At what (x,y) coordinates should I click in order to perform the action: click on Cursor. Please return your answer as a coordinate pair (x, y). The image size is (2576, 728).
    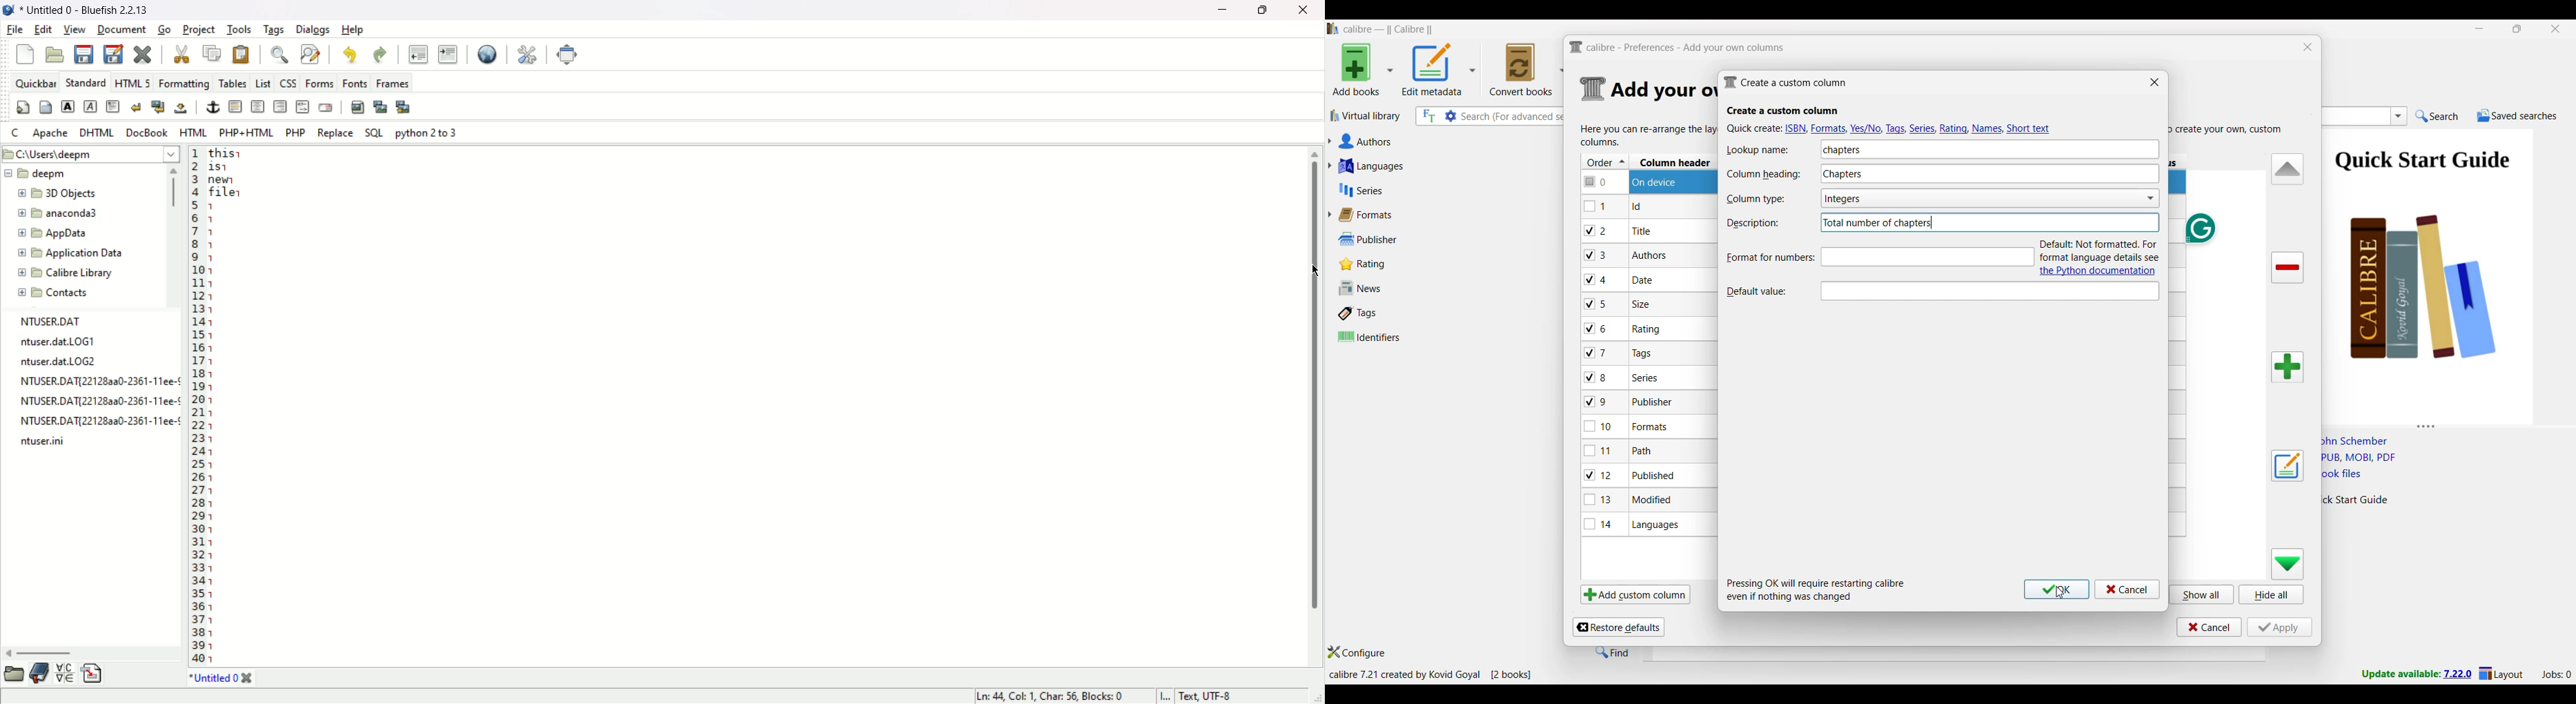
    Looking at the image, I should click on (1310, 271).